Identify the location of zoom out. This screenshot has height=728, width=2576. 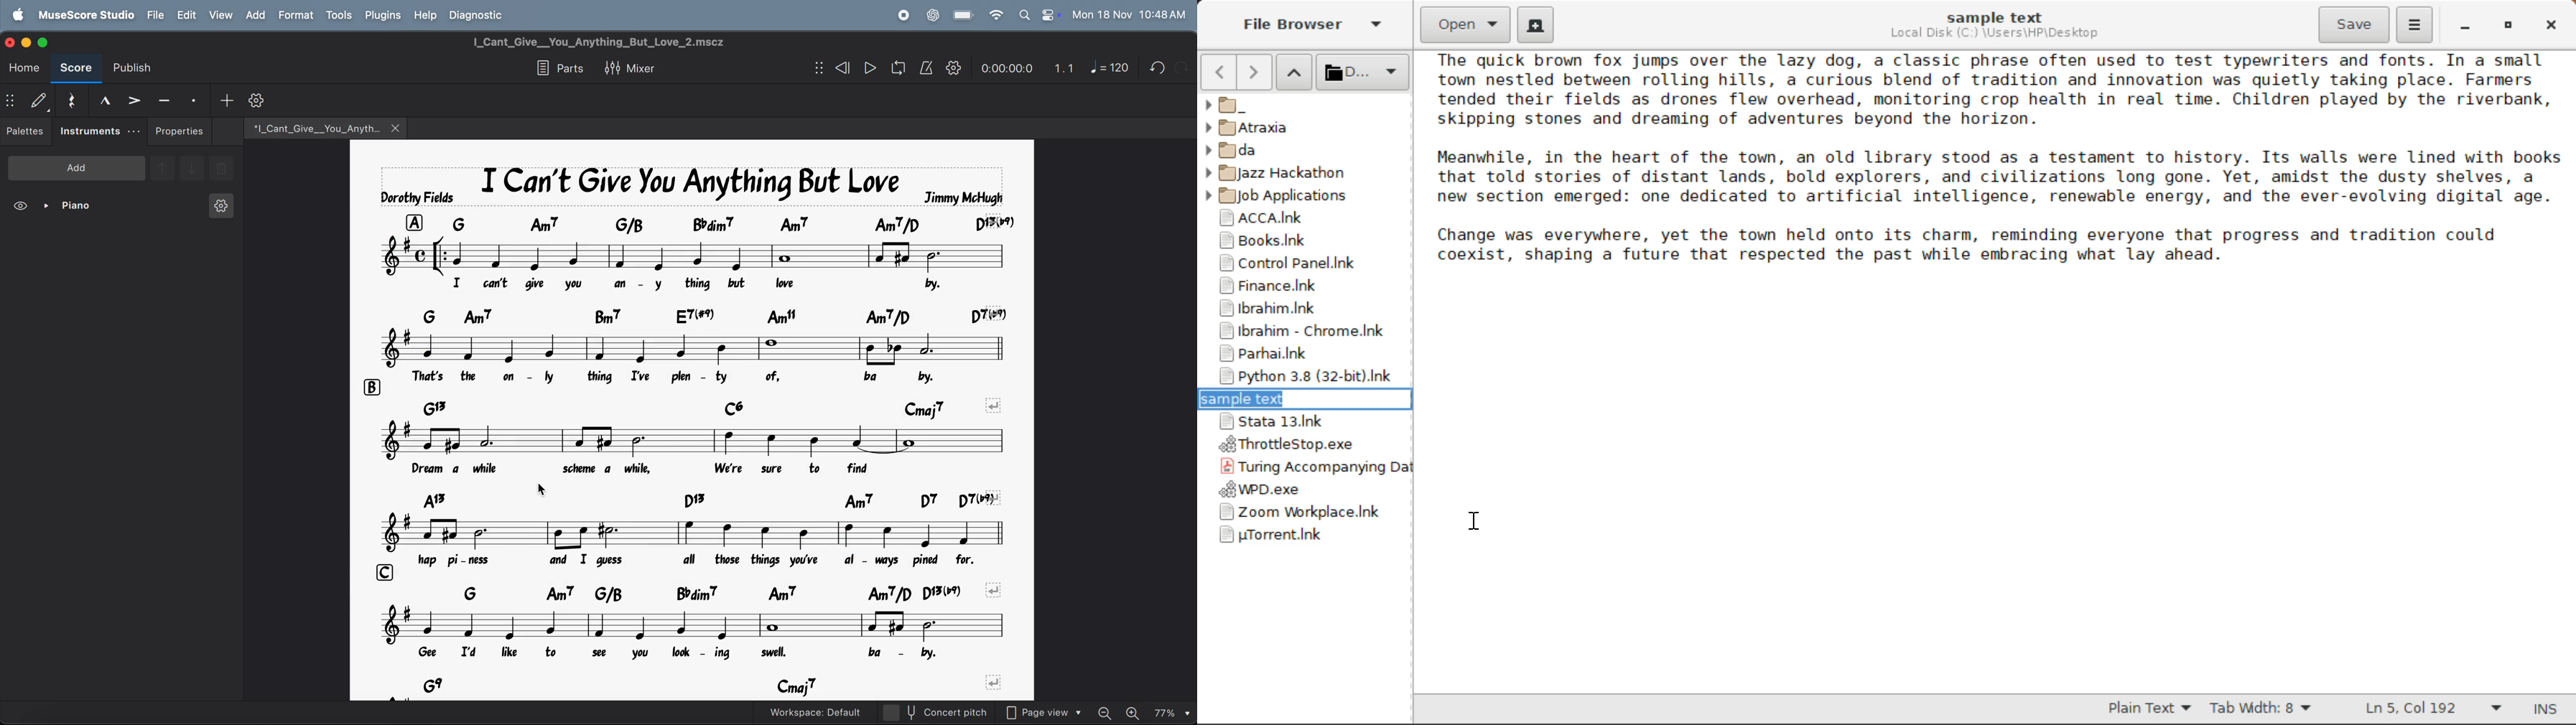
(1109, 709).